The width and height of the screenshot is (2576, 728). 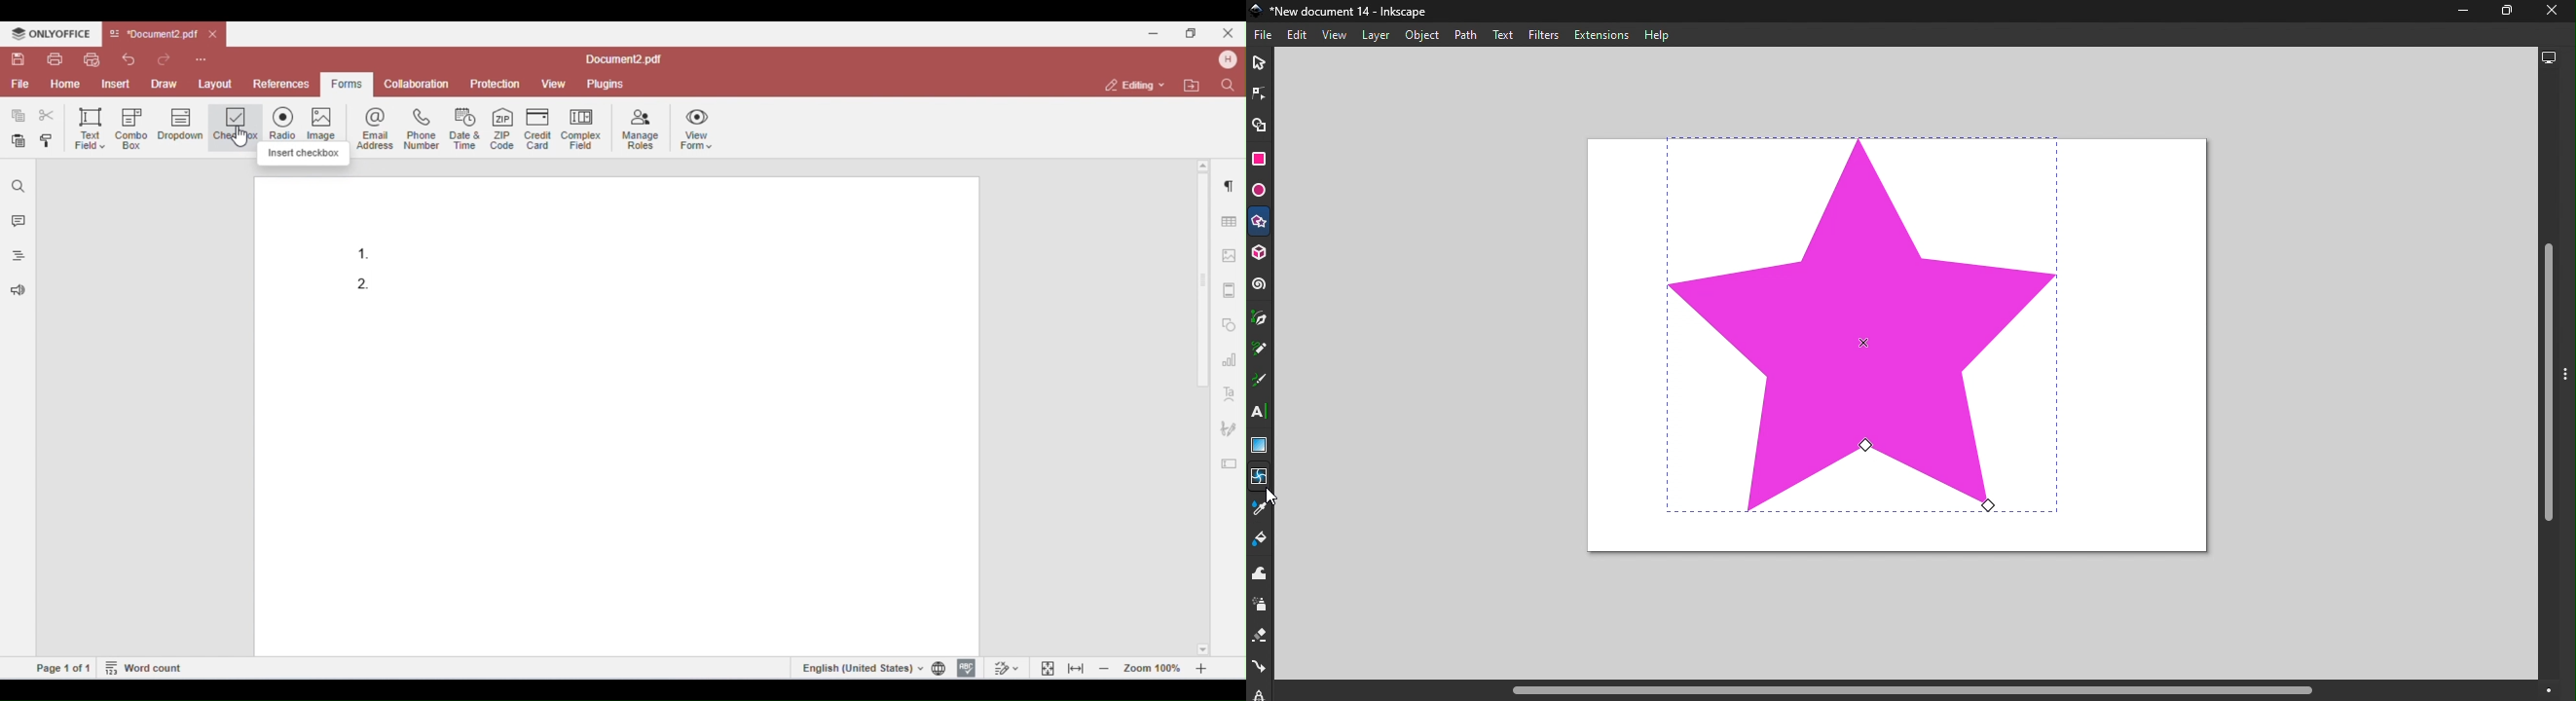 I want to click on Display options, so click(x=2552, y=58).